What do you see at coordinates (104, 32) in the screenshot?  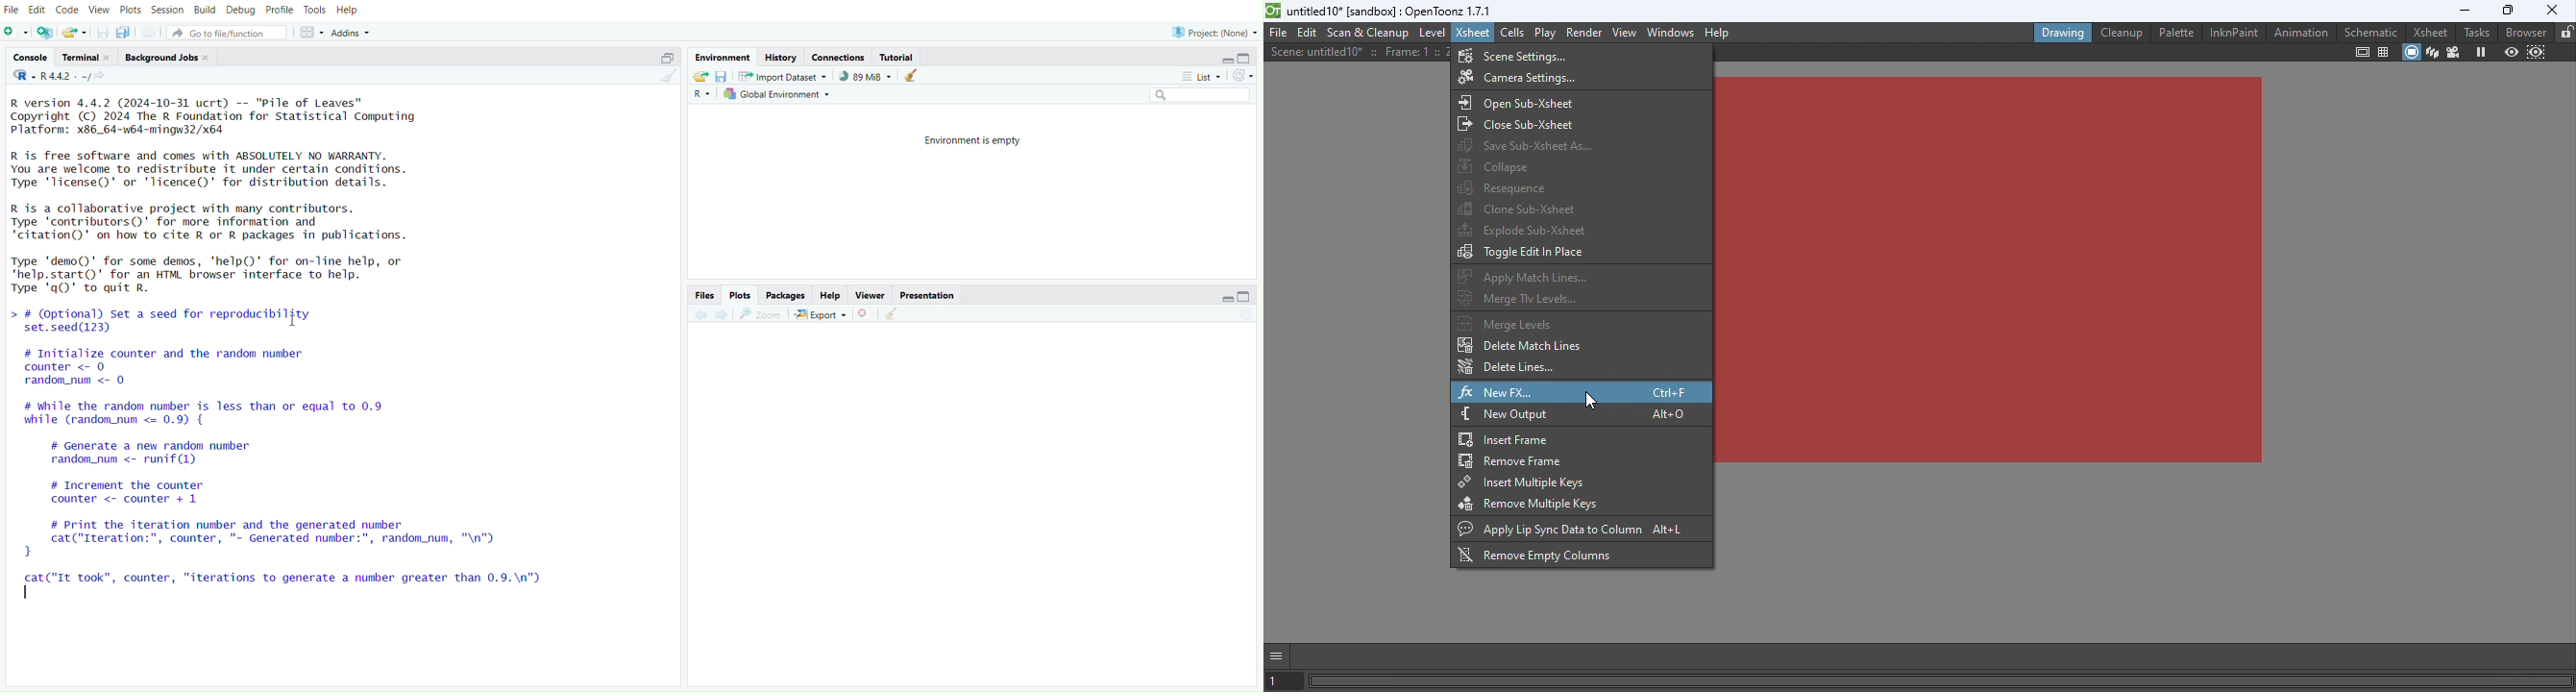 I see `Save current document (Ctrl + S)` at bounding box center [104, 32].